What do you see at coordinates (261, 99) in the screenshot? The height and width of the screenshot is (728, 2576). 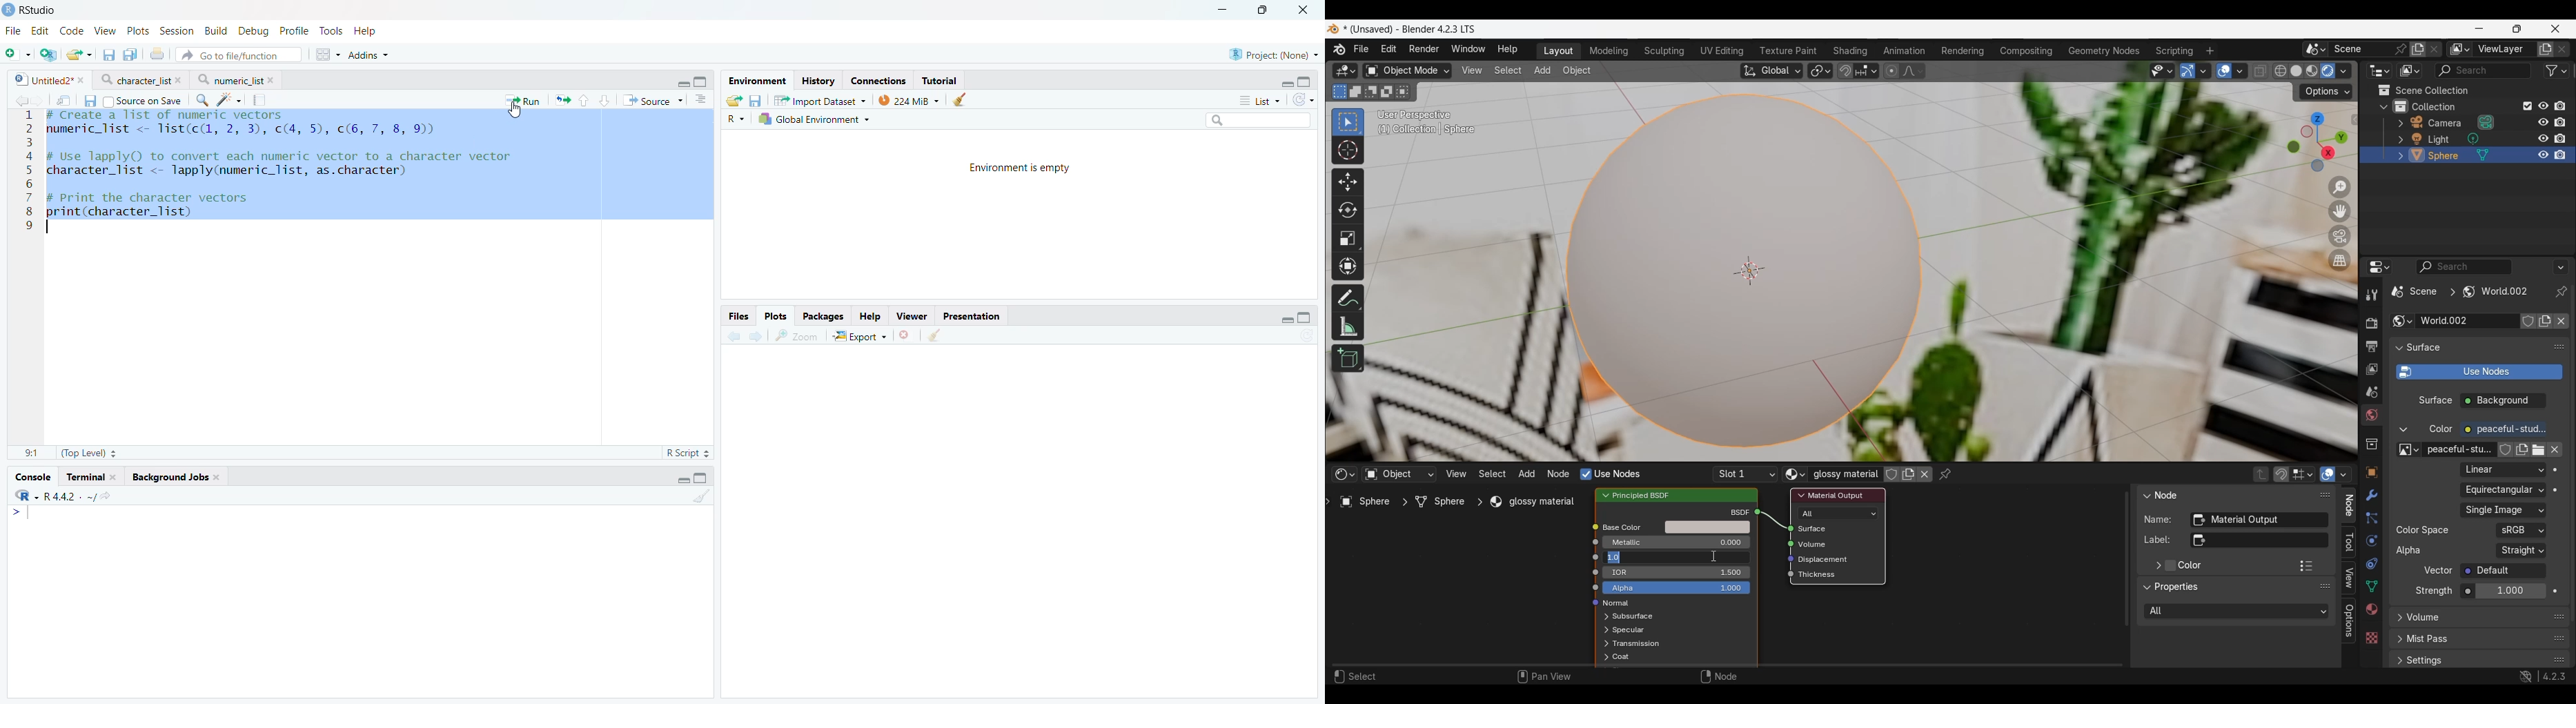 I see `Compile report` at bounding box center [261, 99].